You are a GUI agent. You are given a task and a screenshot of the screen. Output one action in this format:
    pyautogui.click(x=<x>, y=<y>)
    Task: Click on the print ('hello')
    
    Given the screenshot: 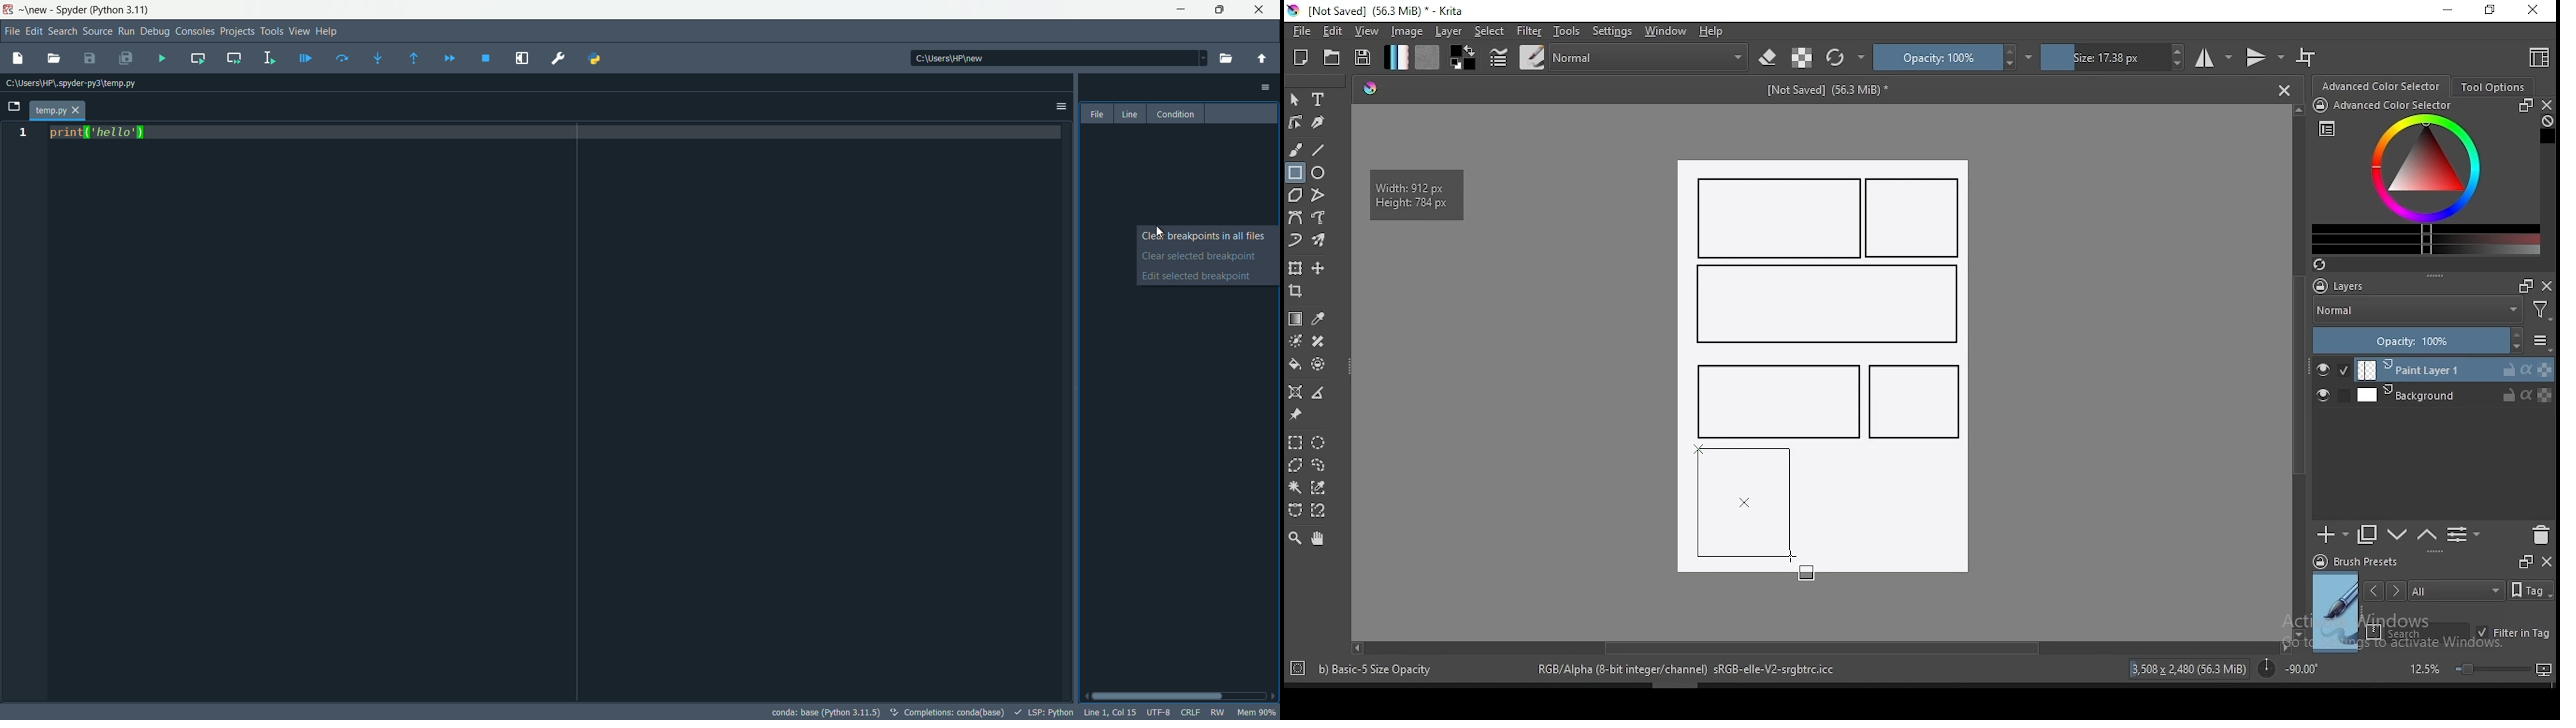 What is the action you would take?
    pyautogui.click(x=97, y=135)
    